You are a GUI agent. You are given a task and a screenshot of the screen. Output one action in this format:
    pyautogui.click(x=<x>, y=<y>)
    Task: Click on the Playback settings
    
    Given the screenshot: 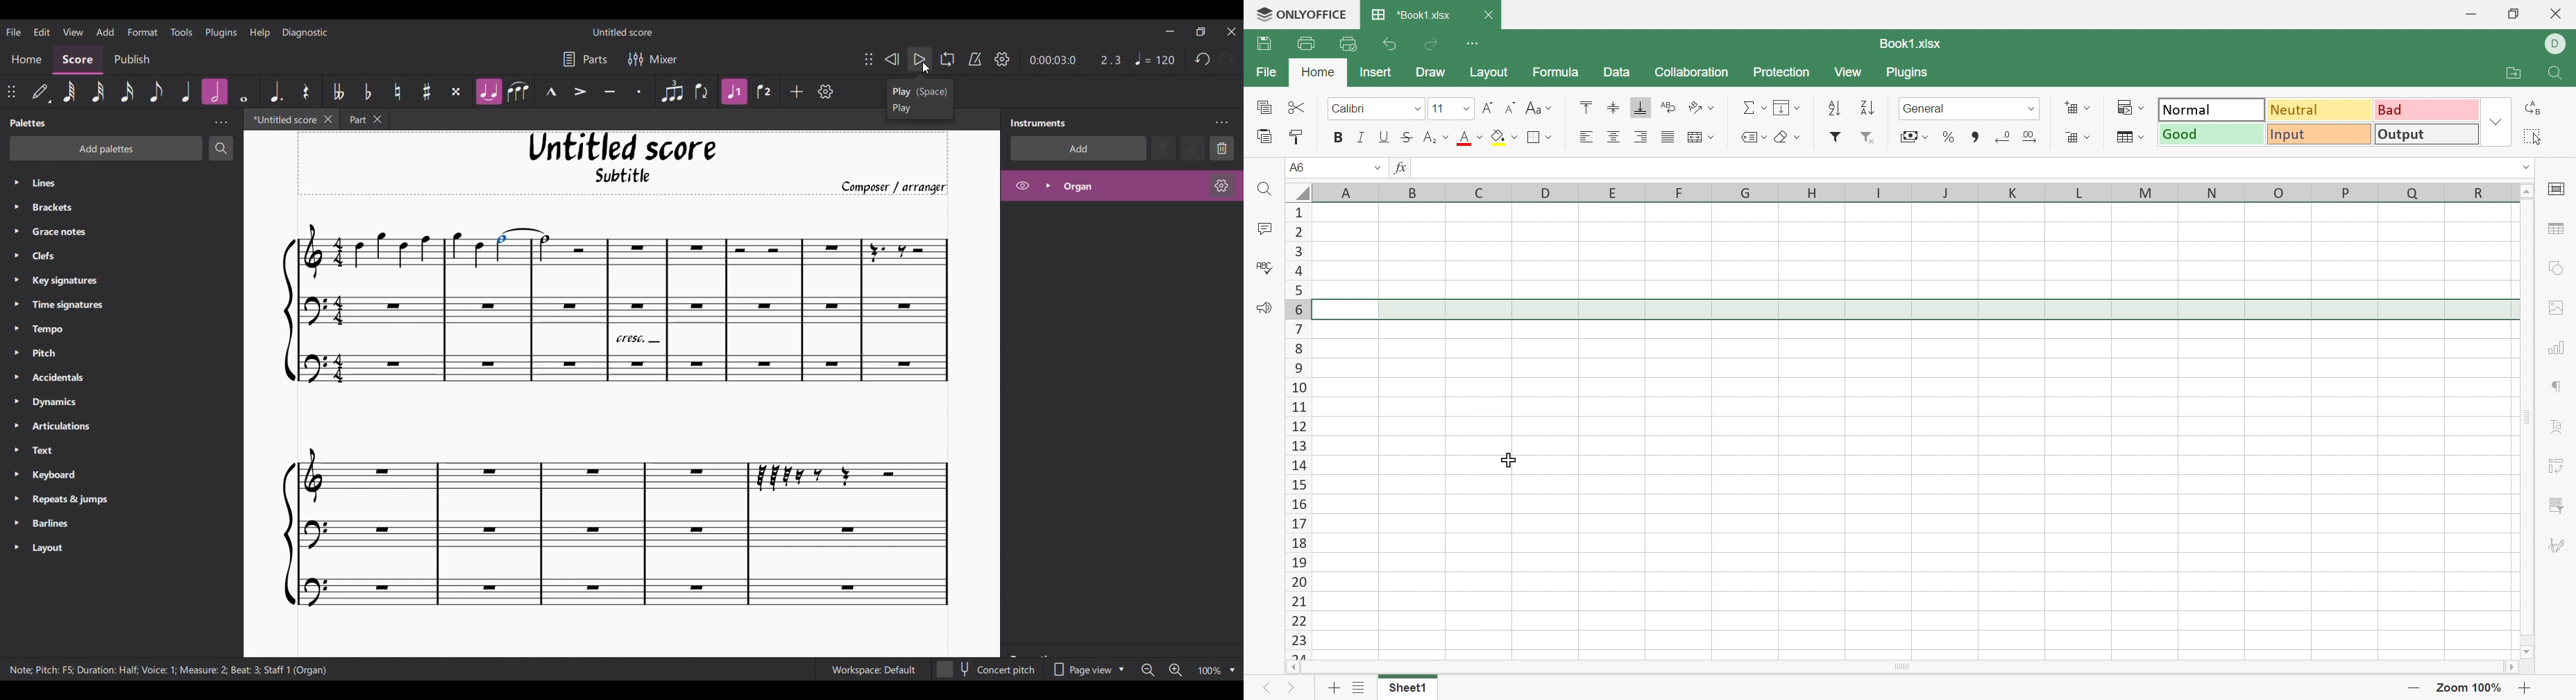 What is the action you would take?
    pyautogui.click(x=1002, y=59)
    